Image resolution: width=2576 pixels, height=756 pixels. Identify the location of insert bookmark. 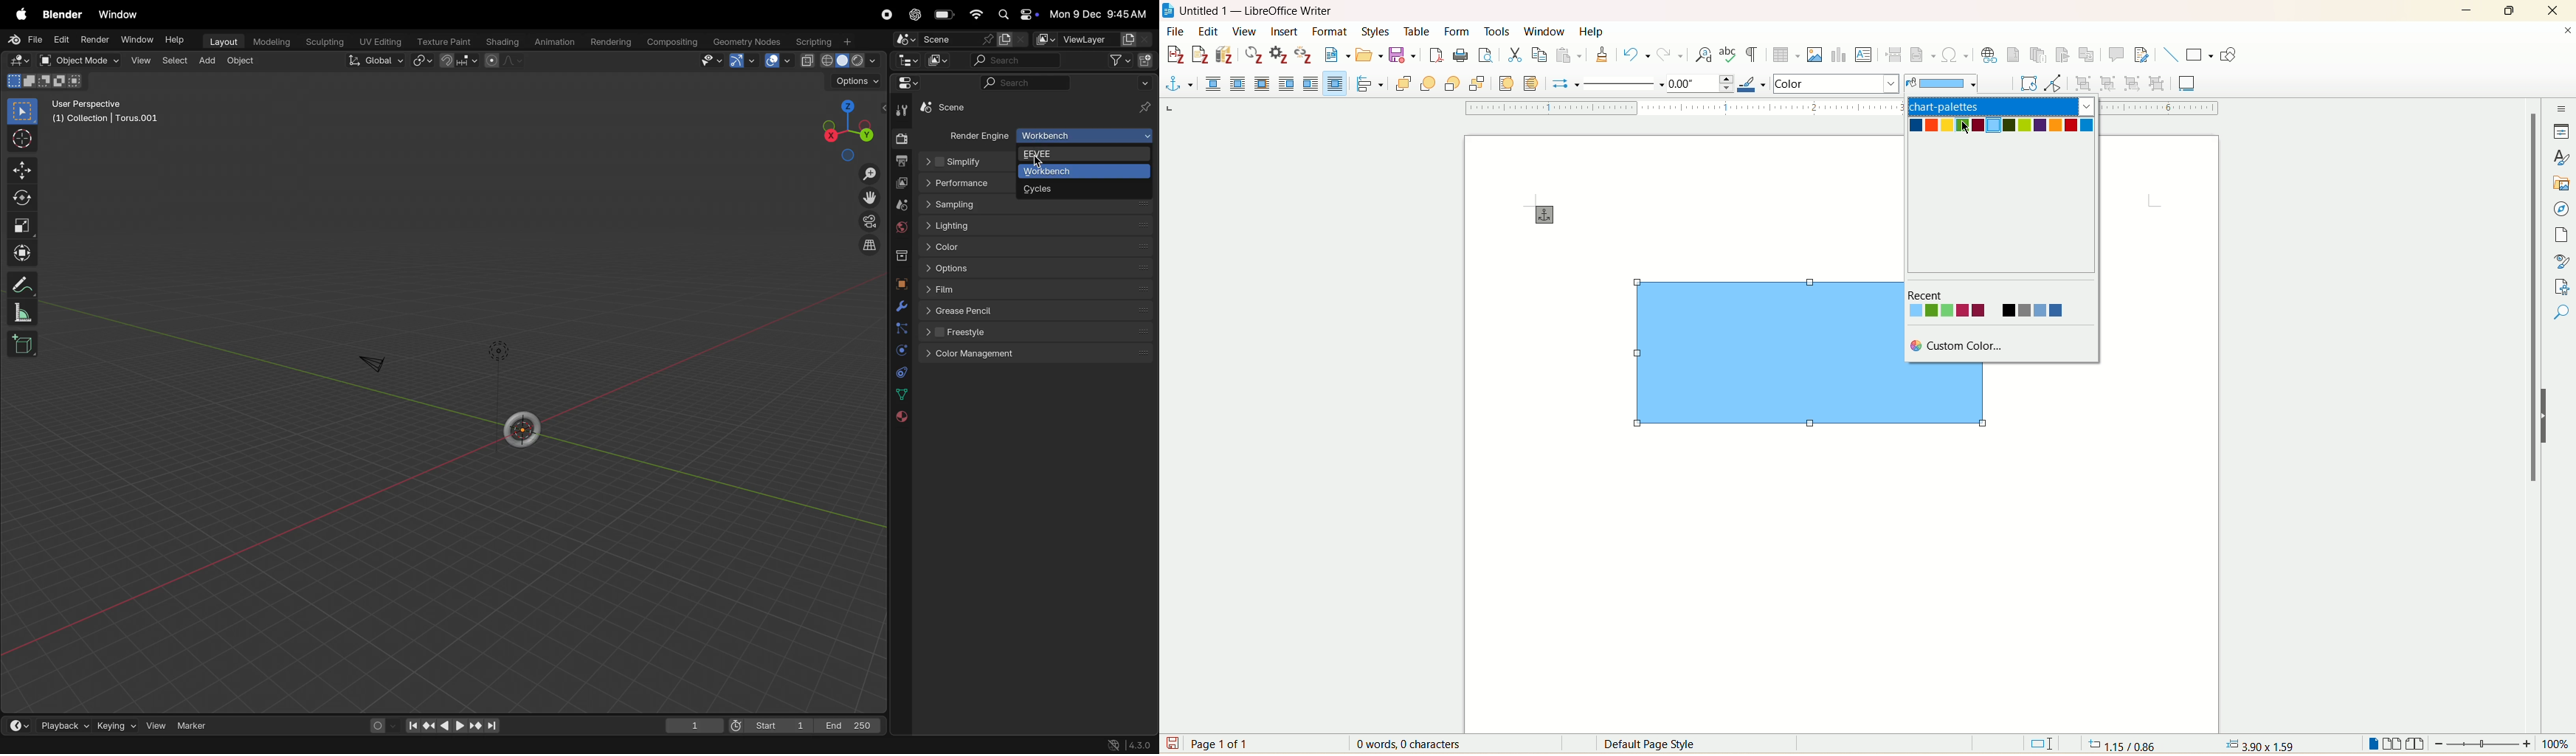
(2068, 55).